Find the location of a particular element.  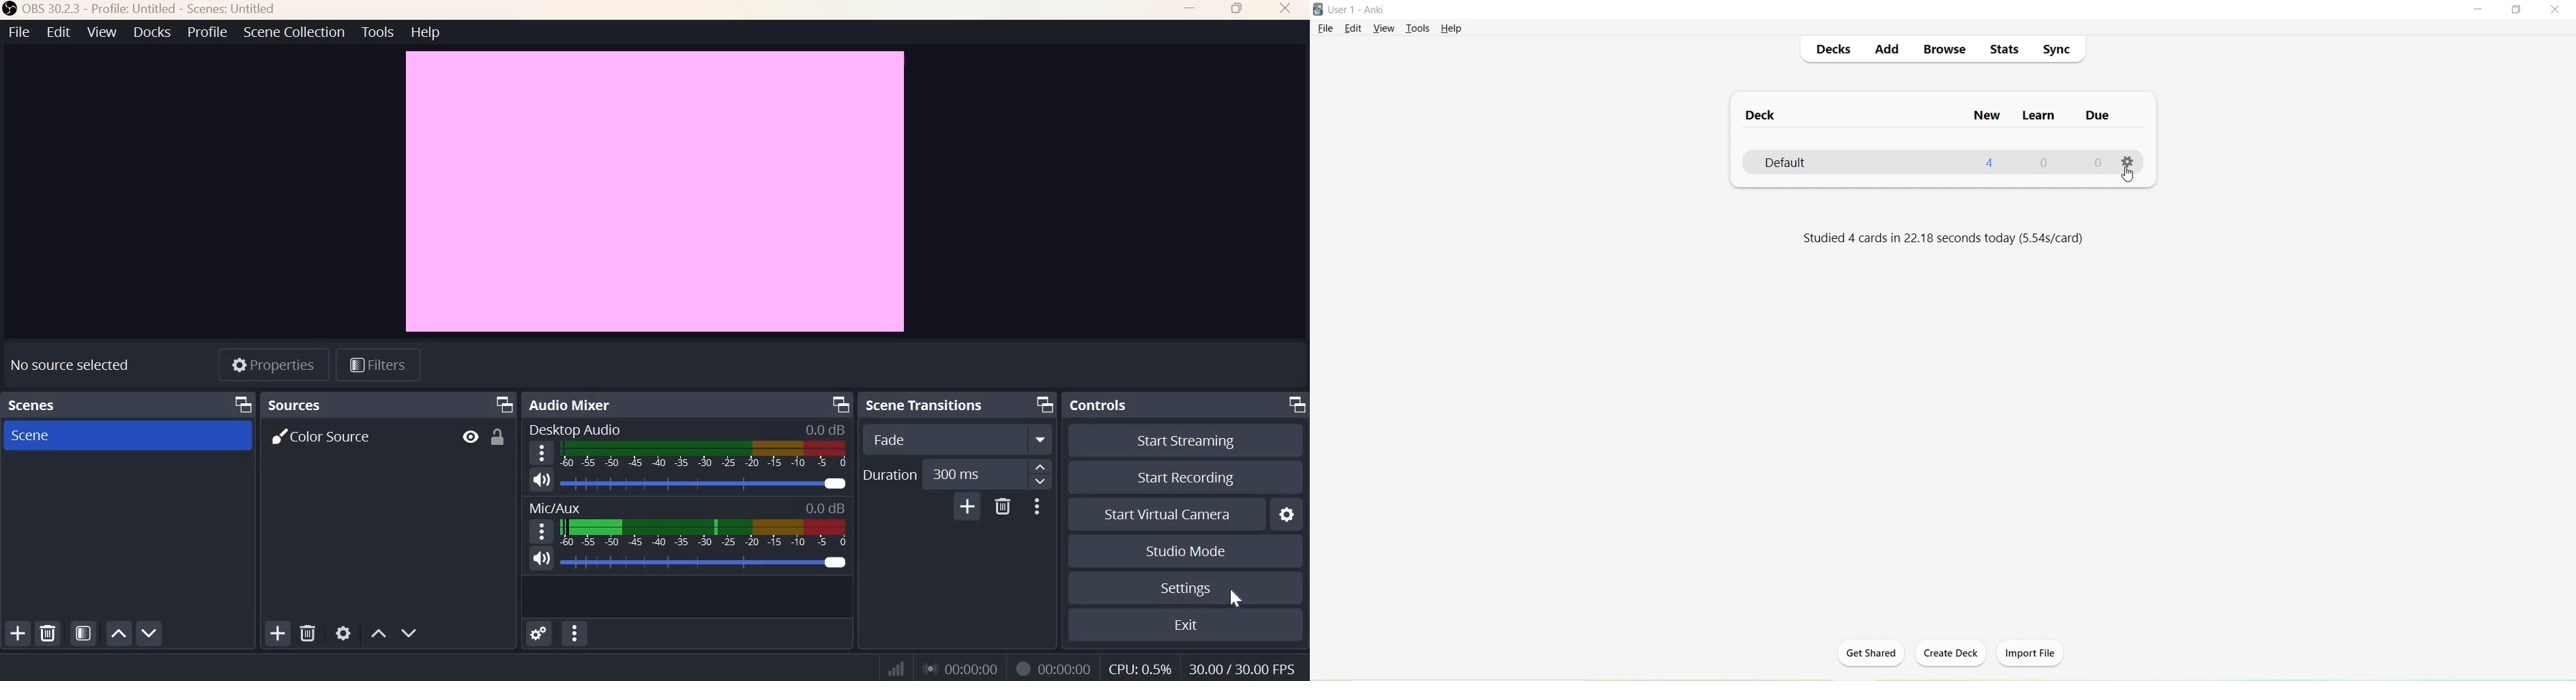

Help is located at coordinates (426, 32).